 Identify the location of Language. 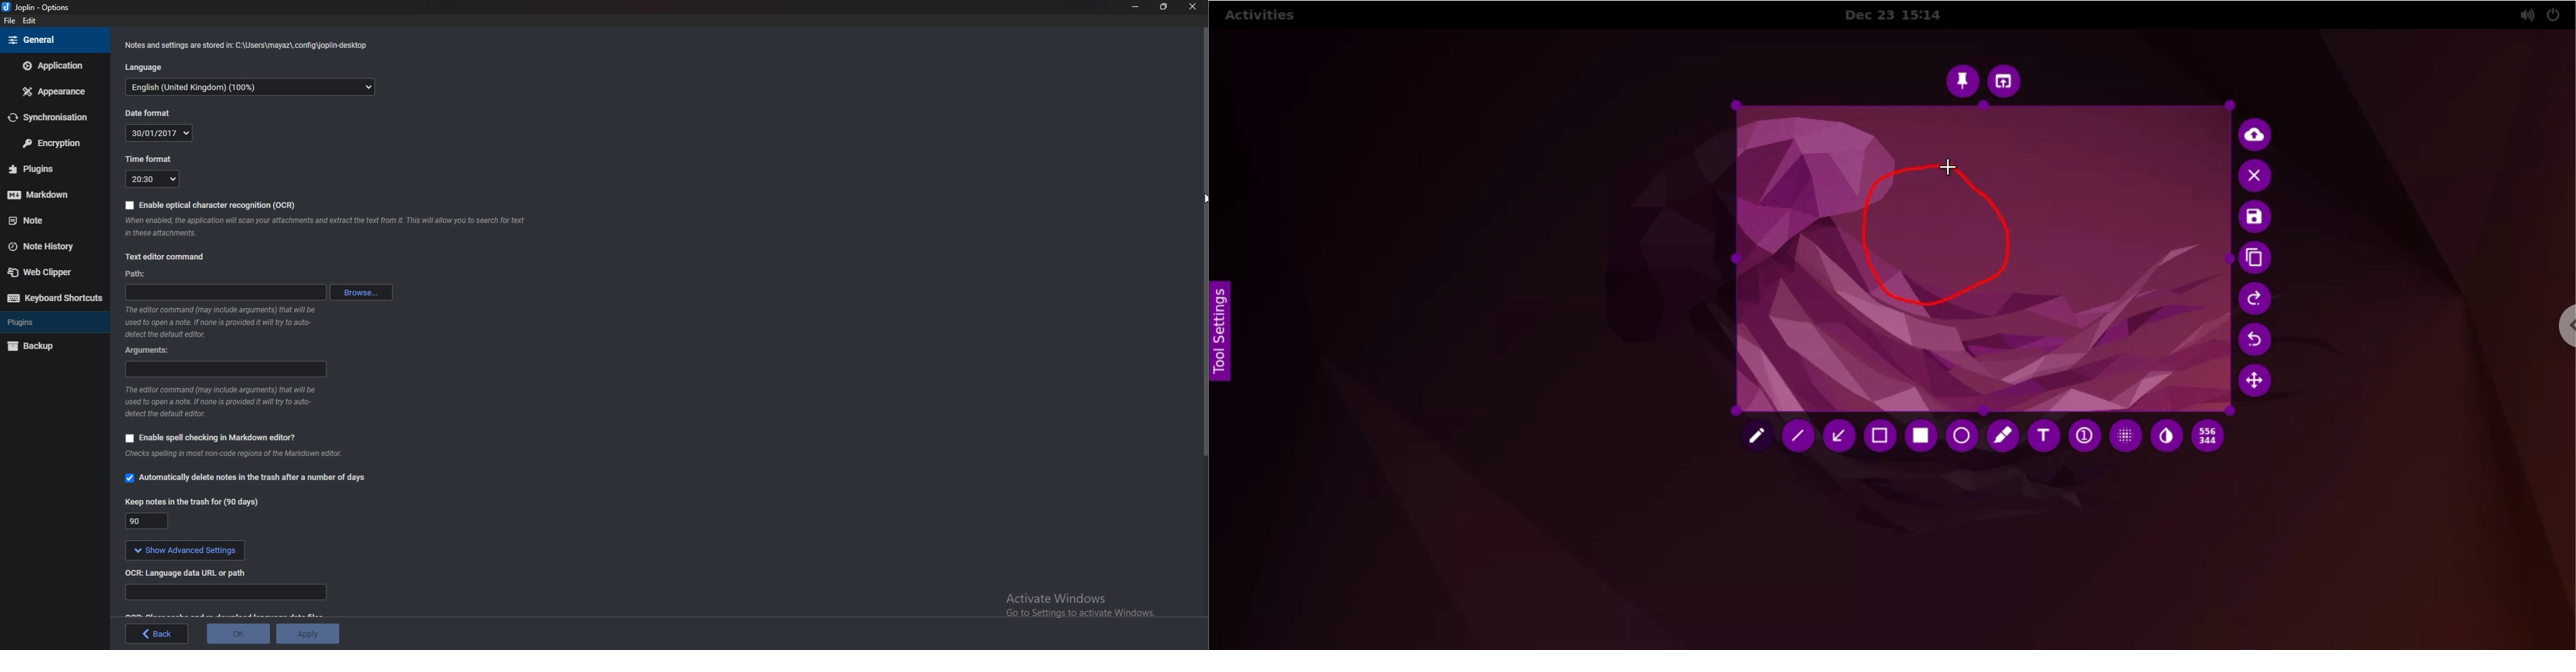
(149, 67).